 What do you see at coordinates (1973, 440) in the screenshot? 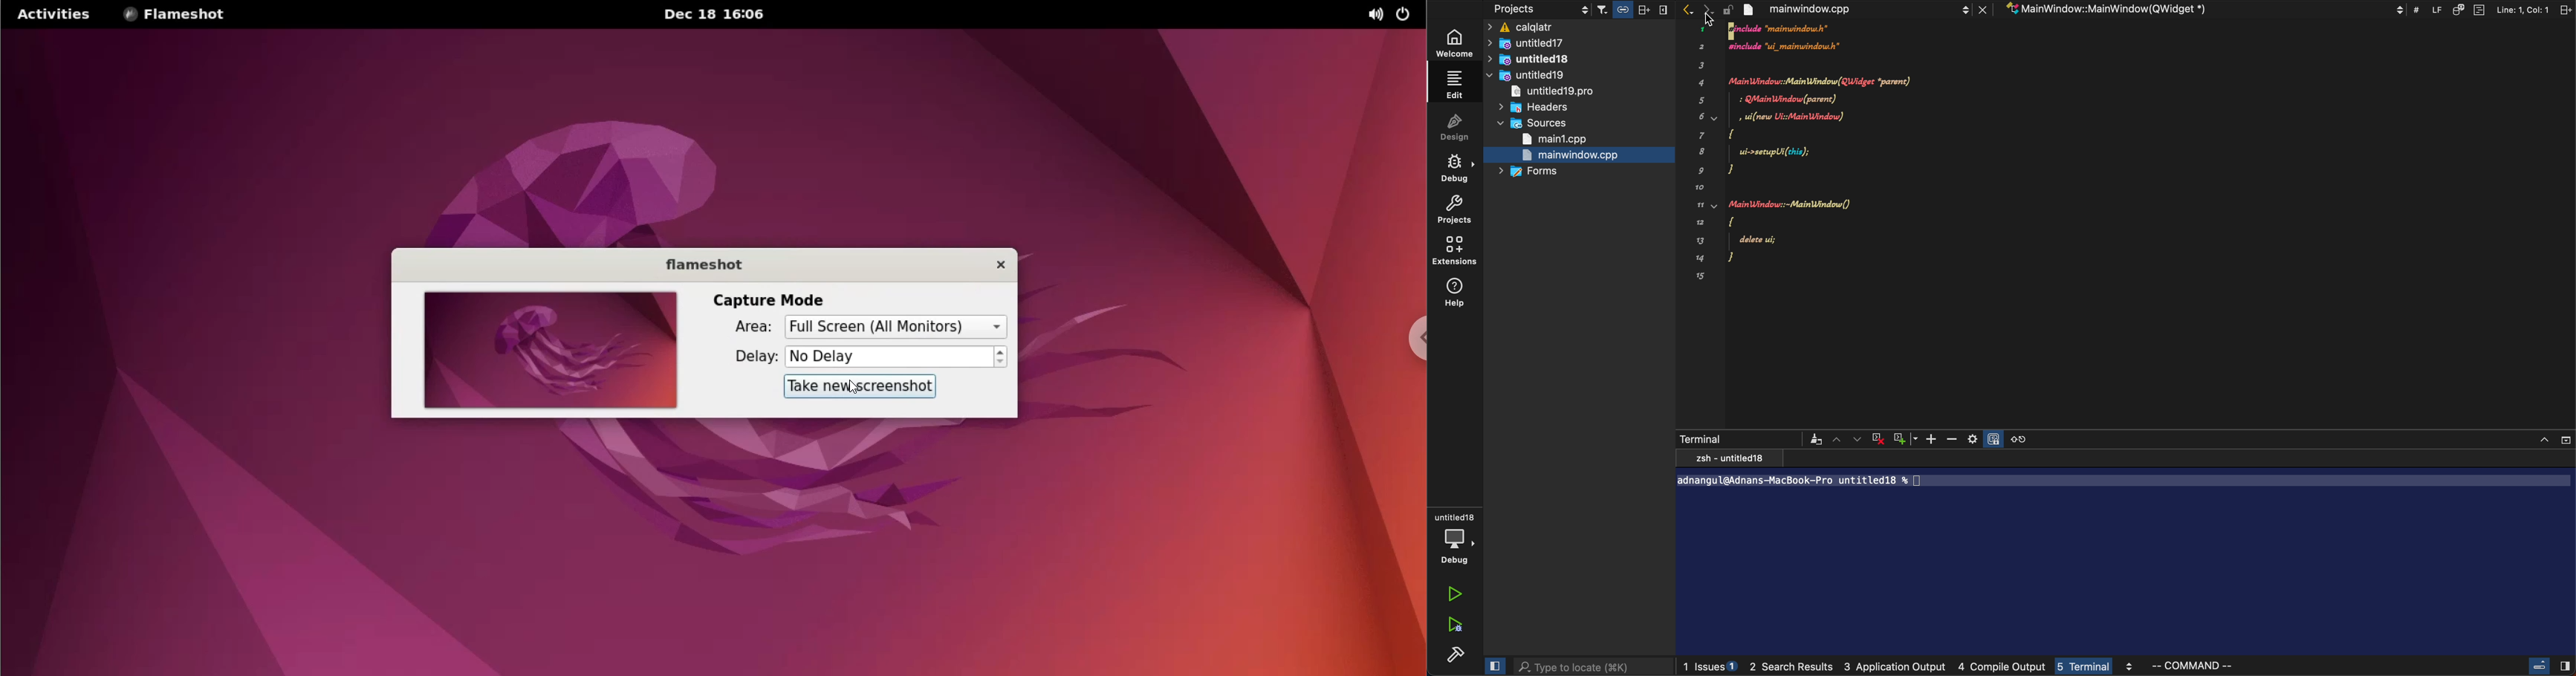
I see `Setting` at bounding box center [1973, 440].